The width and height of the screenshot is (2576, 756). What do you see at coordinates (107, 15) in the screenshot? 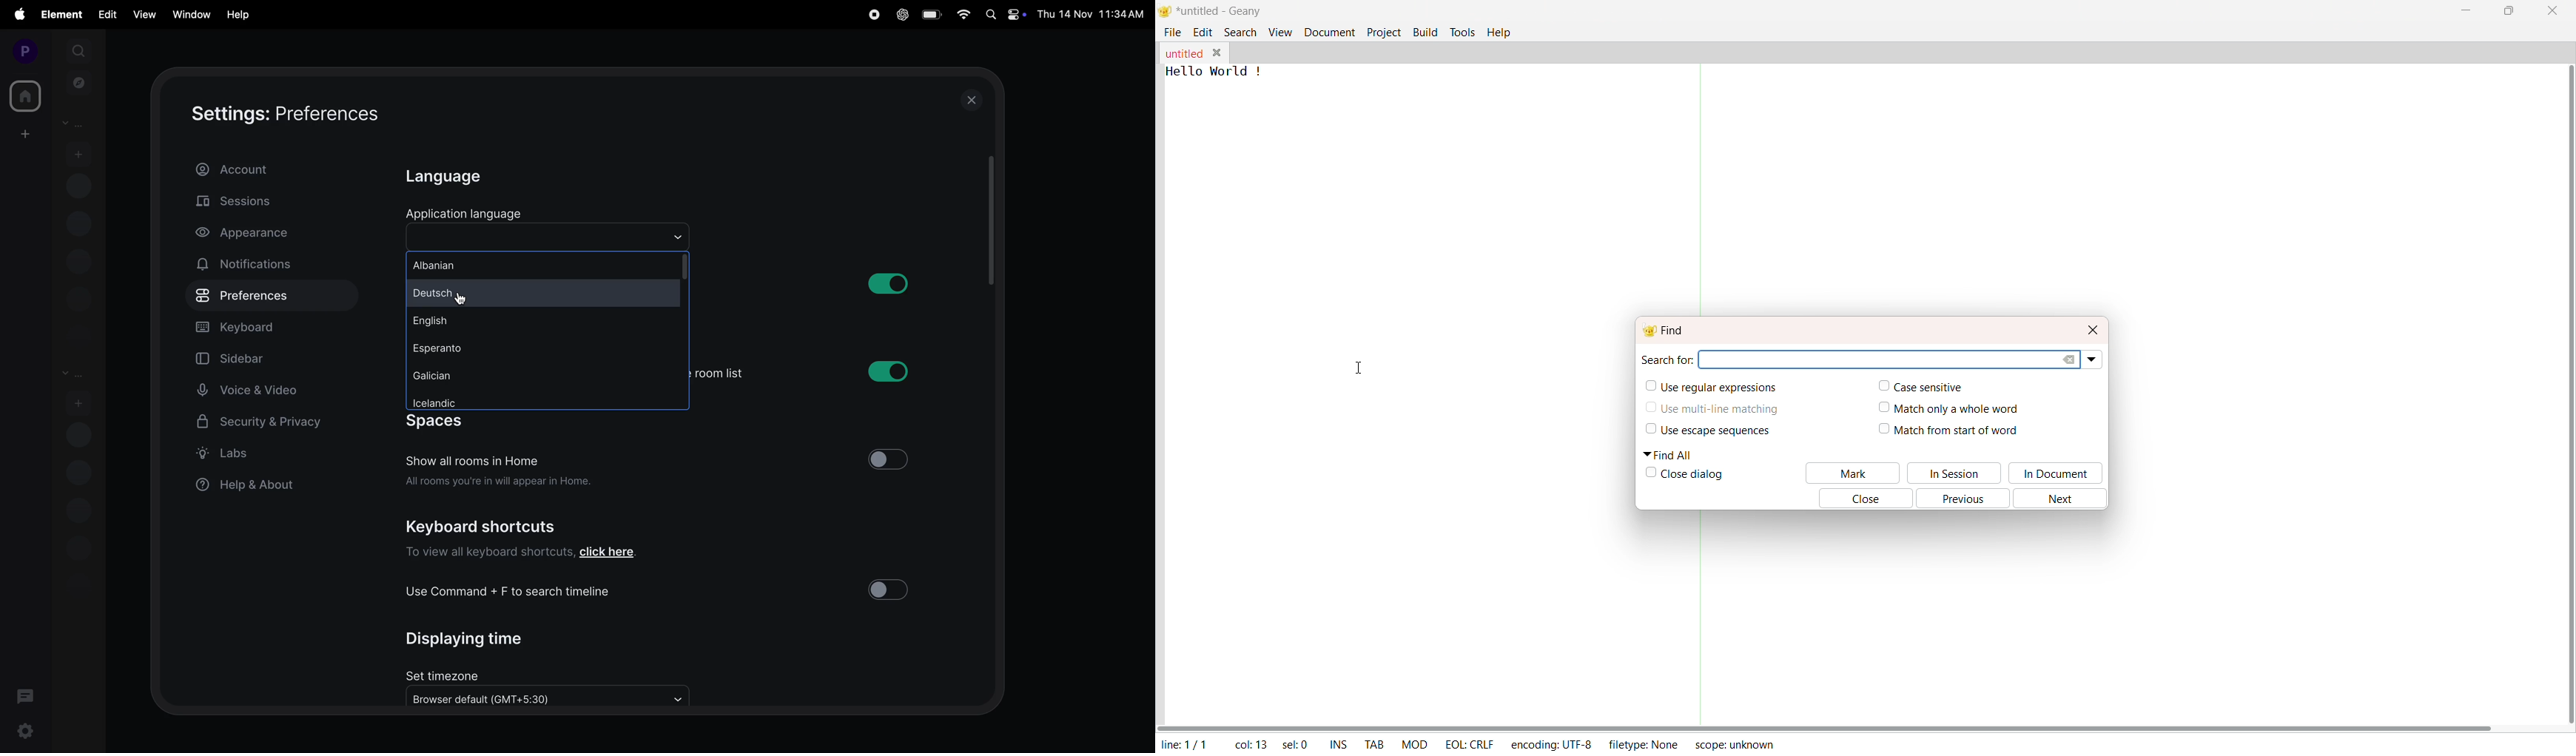
I see `edit` at bounding box center [107, 15].